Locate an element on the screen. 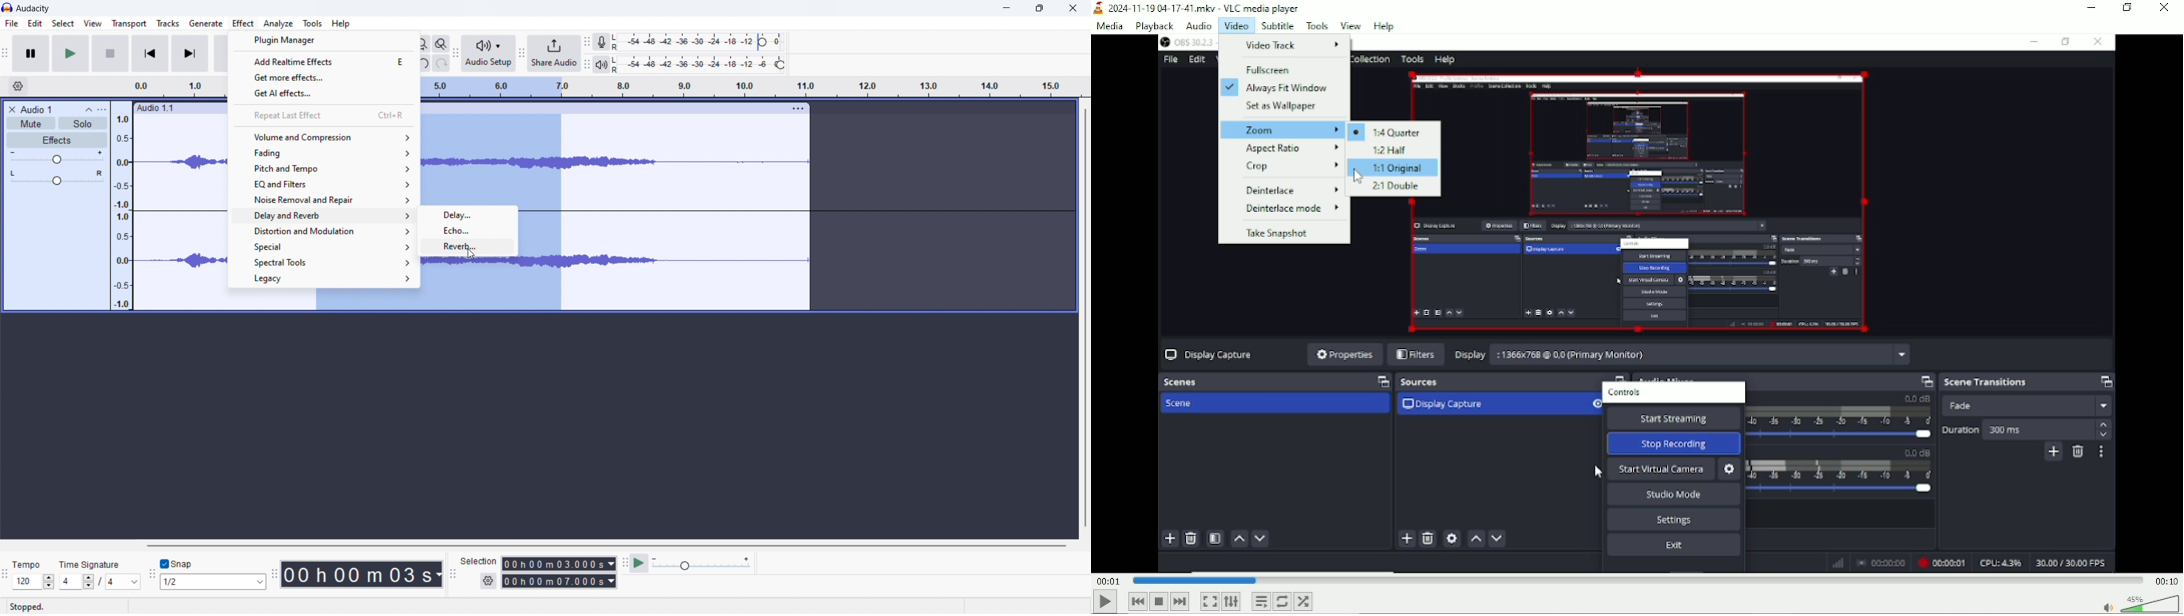 The width and height of the screenshot is (2184, 616). set as wallpaper is located at coordinates (1283, 106).